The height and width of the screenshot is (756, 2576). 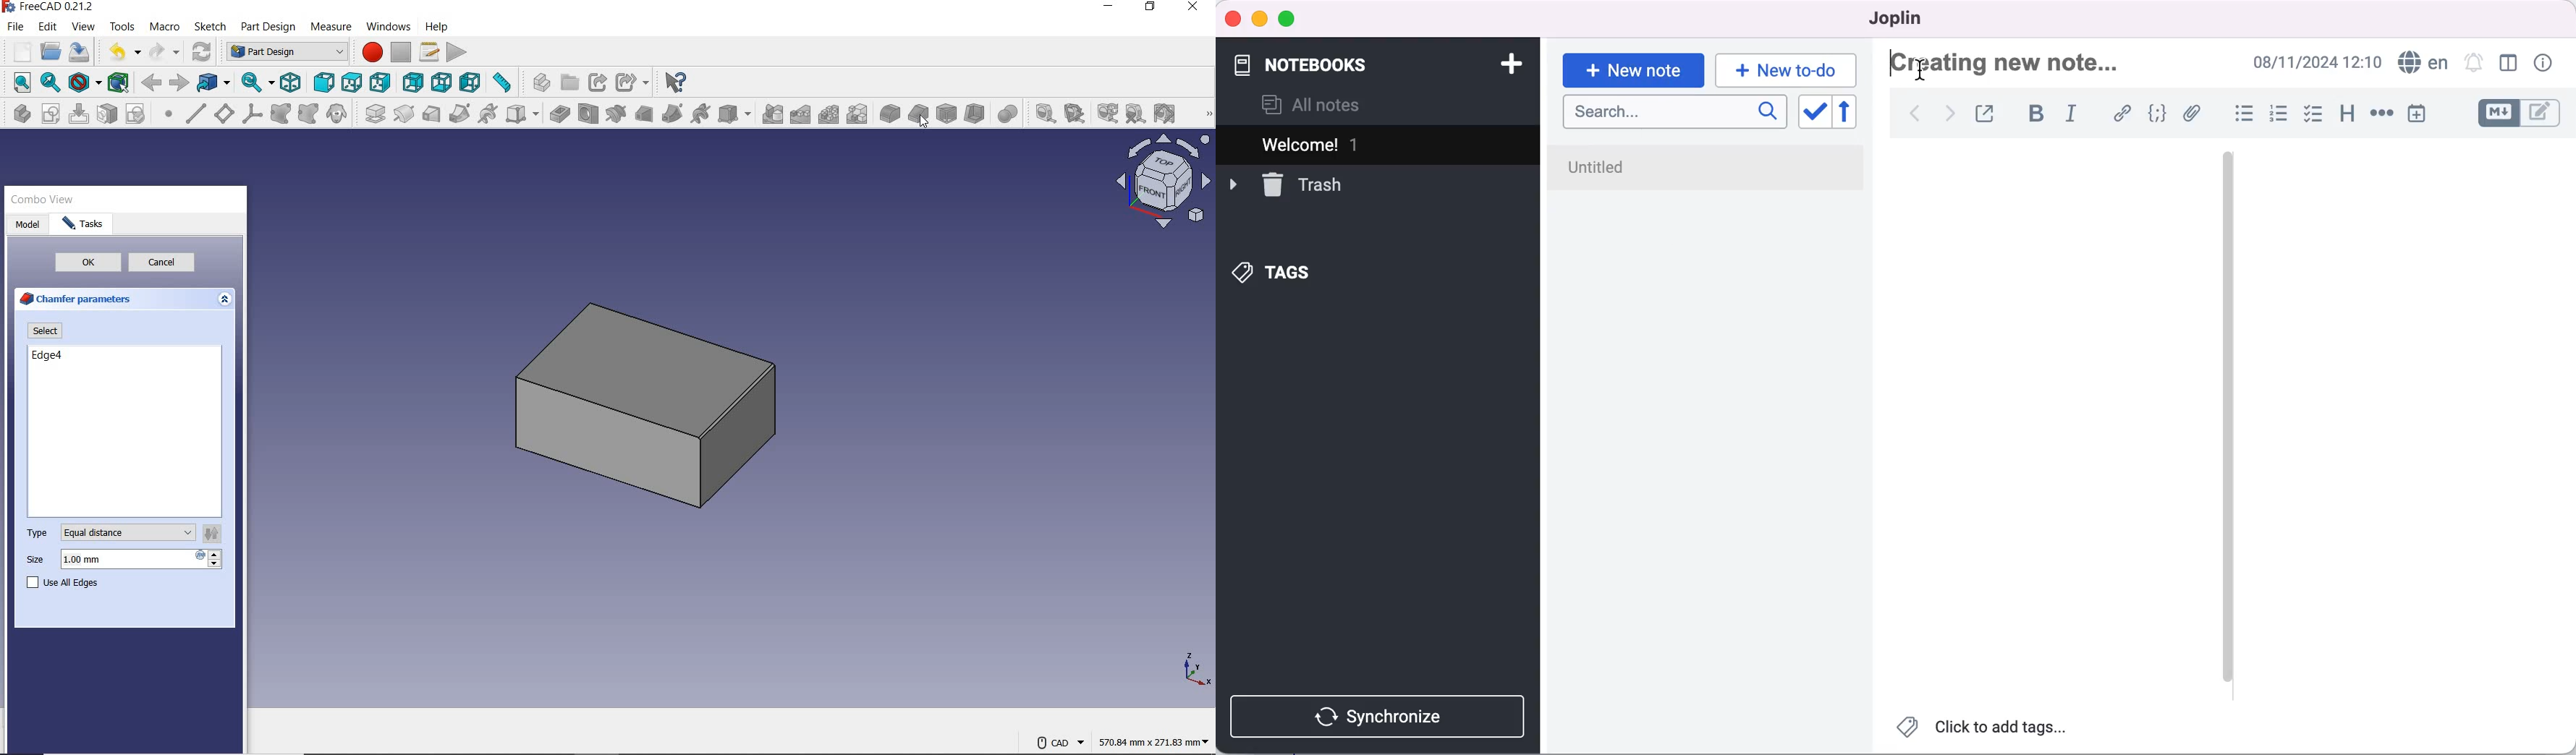 I want to click on click to add tags, so click(x=1986, y=729).